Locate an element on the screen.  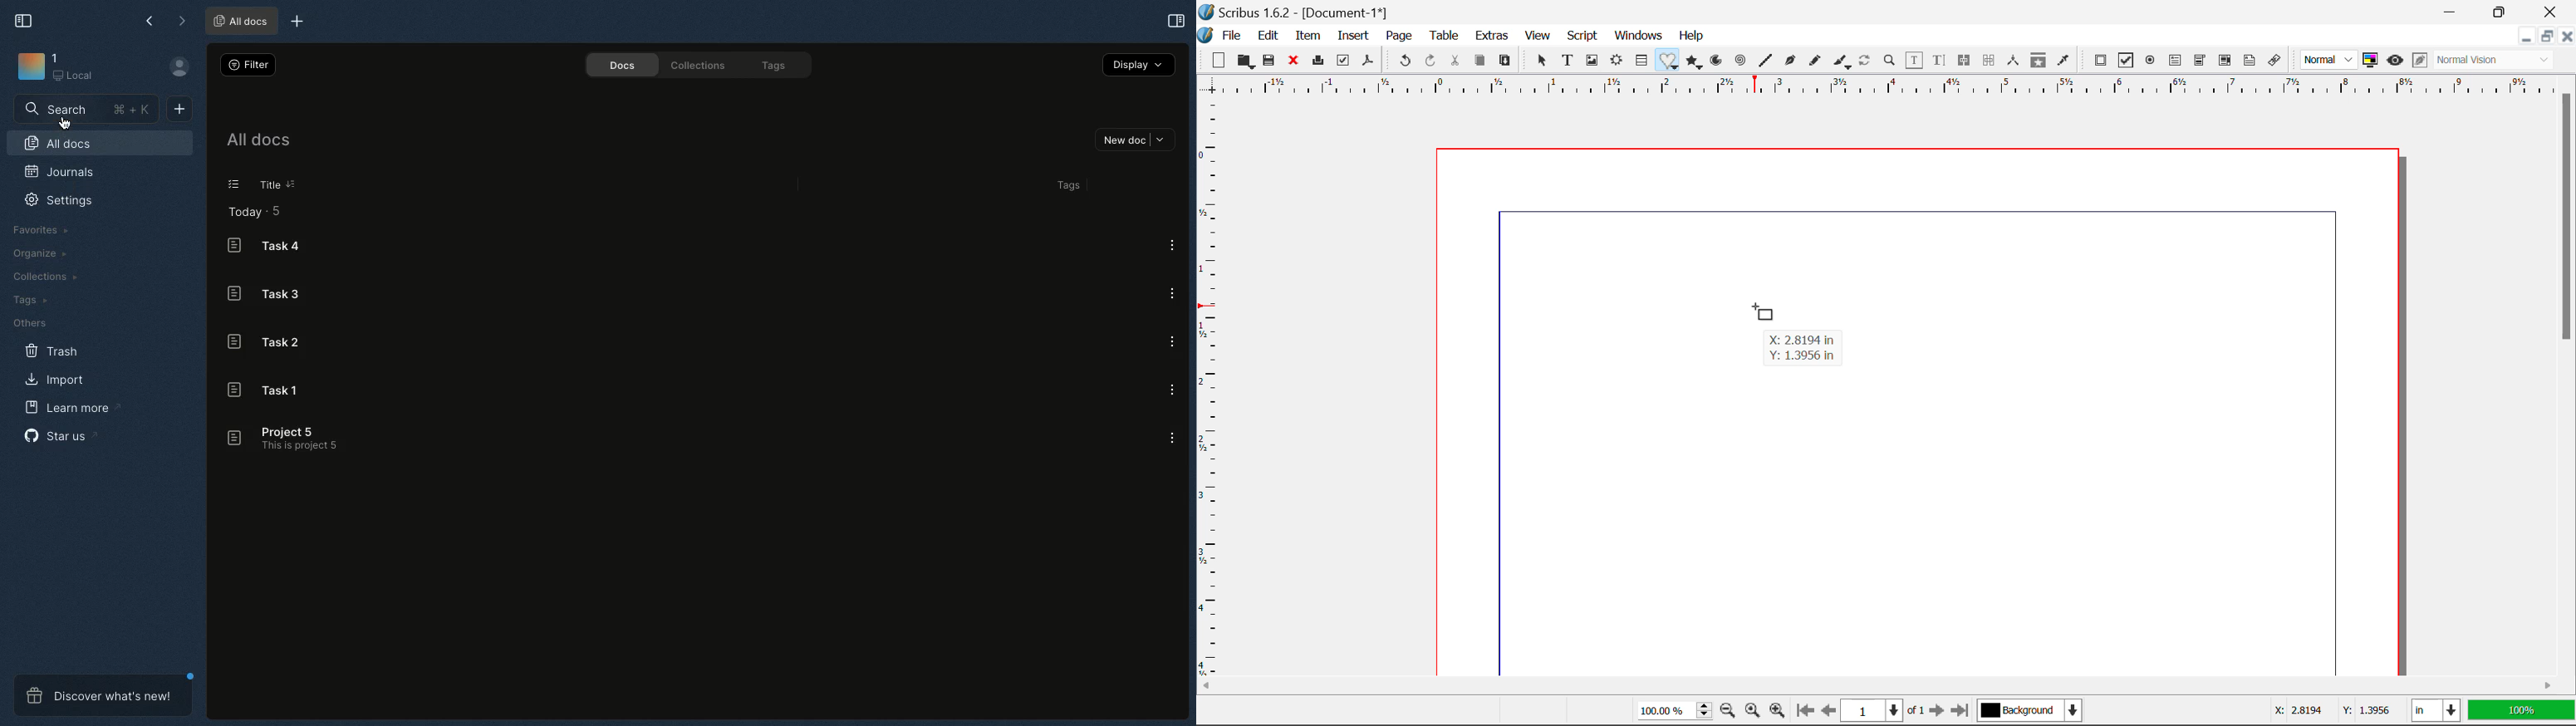
Item is located at coordinates (1308, 37).